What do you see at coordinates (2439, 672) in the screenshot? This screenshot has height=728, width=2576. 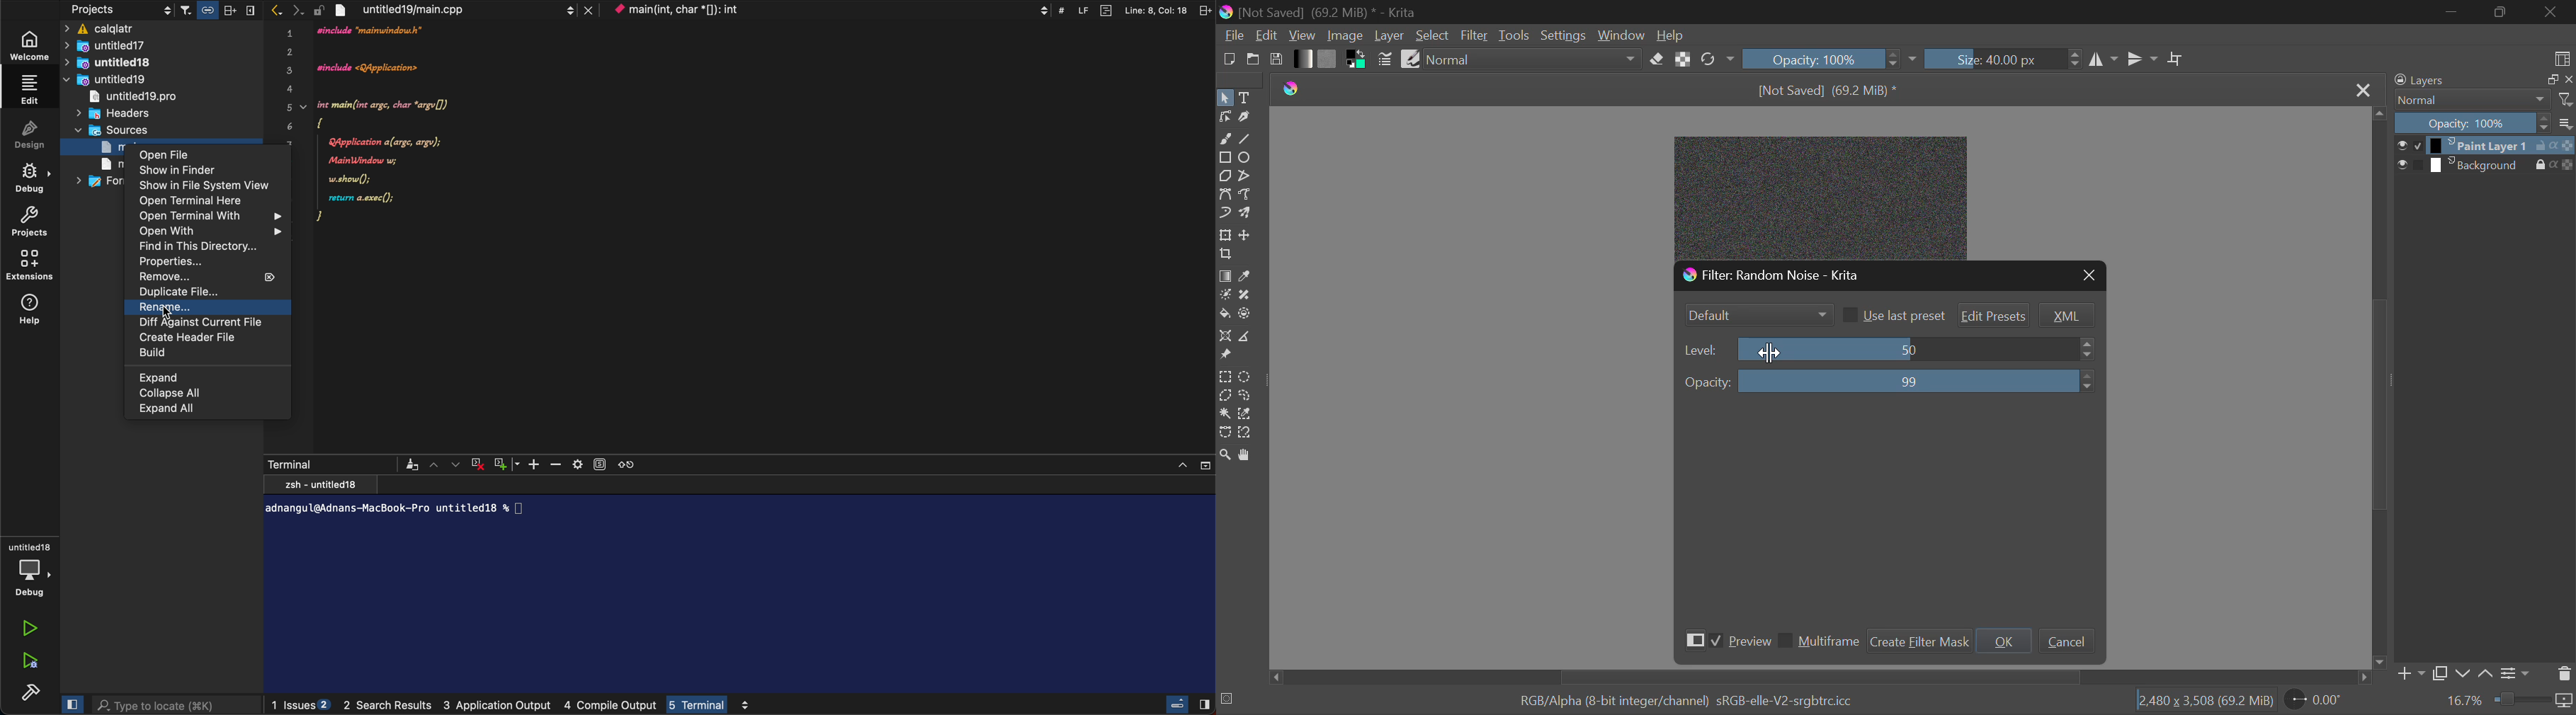 I see `Copy Layer` at bounding box center [2439, 672].